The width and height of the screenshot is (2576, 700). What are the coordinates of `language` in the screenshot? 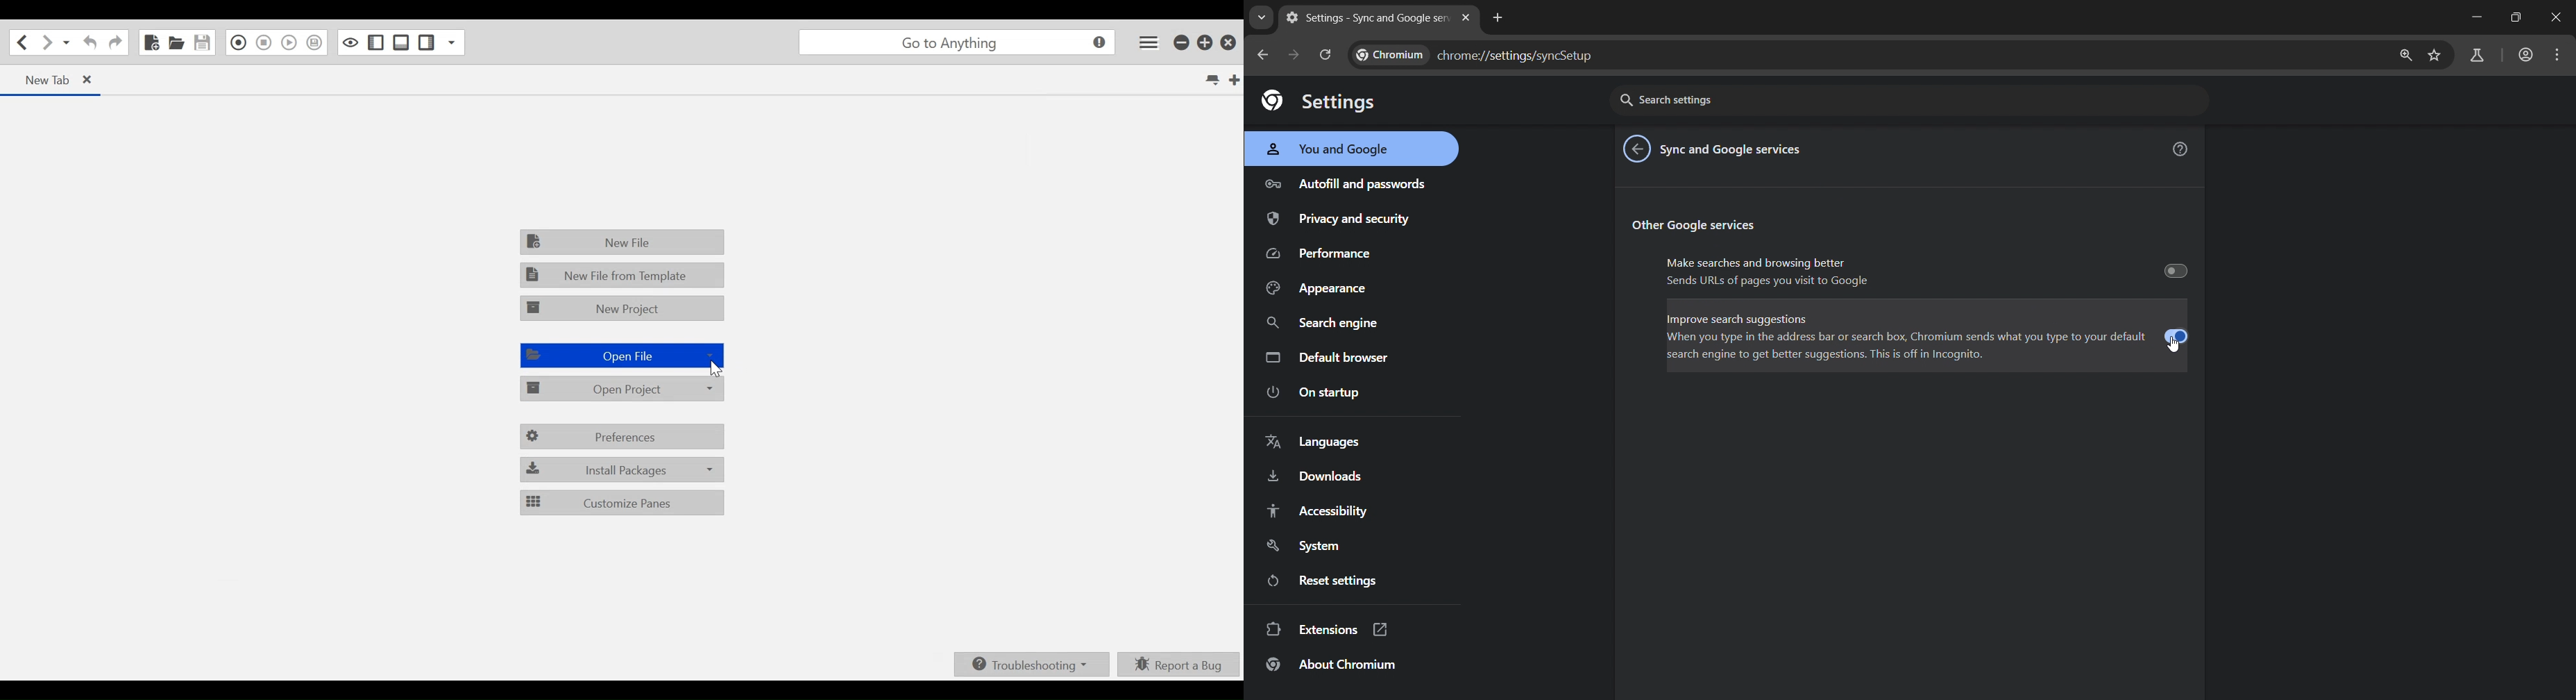 It's located at (1312, 442).